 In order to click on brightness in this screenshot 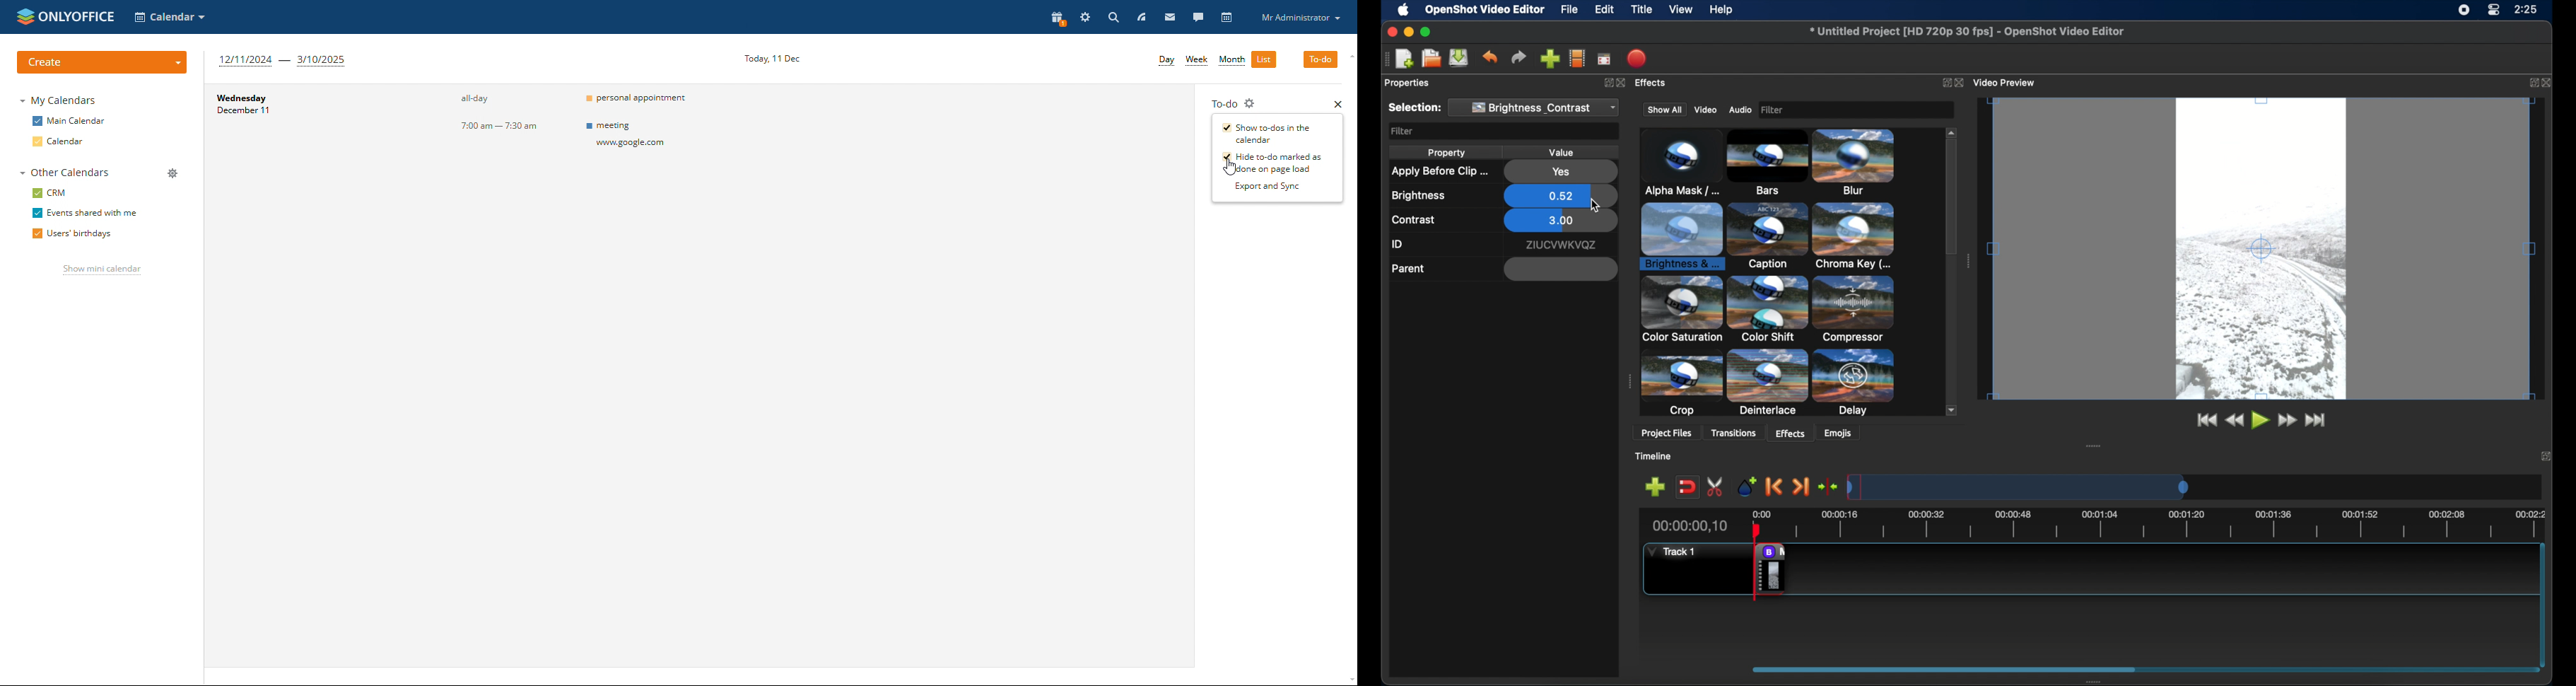, I will do `click(1419, 196)`.